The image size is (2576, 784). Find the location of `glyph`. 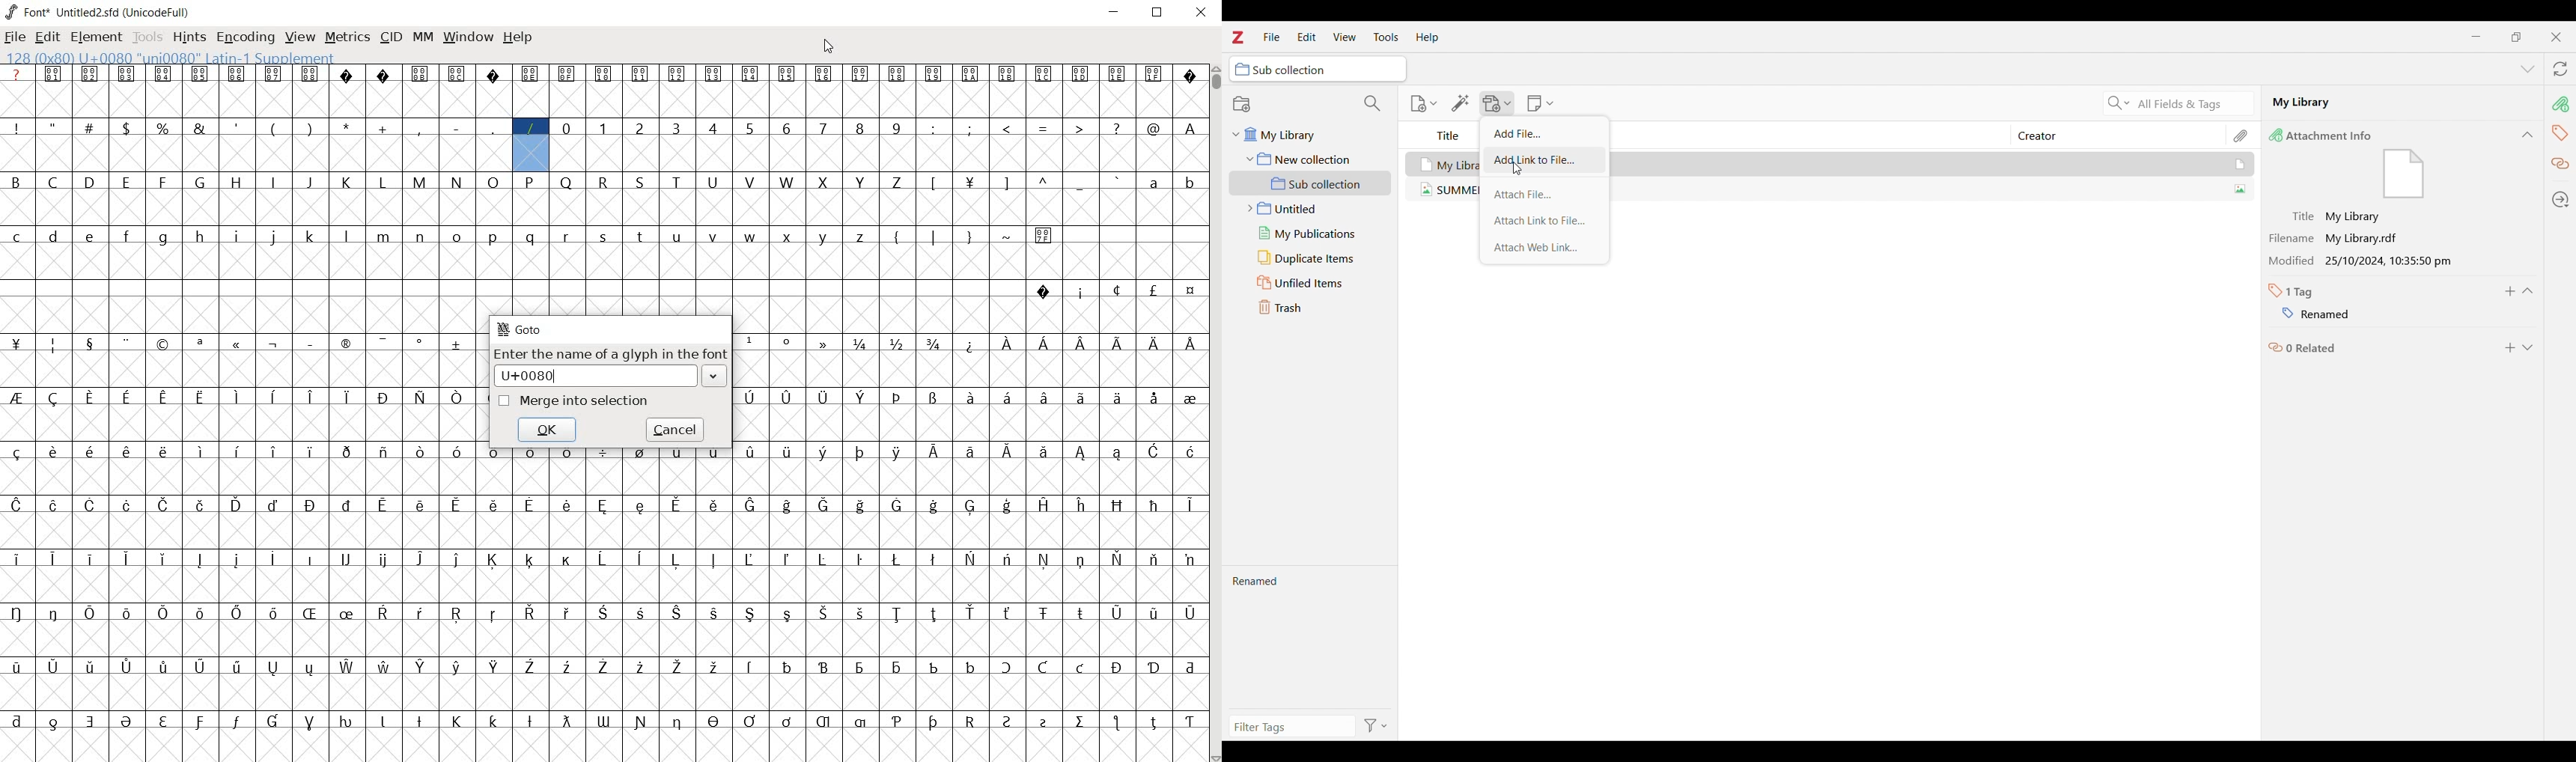

glyph is located at coordinates (713, 451).